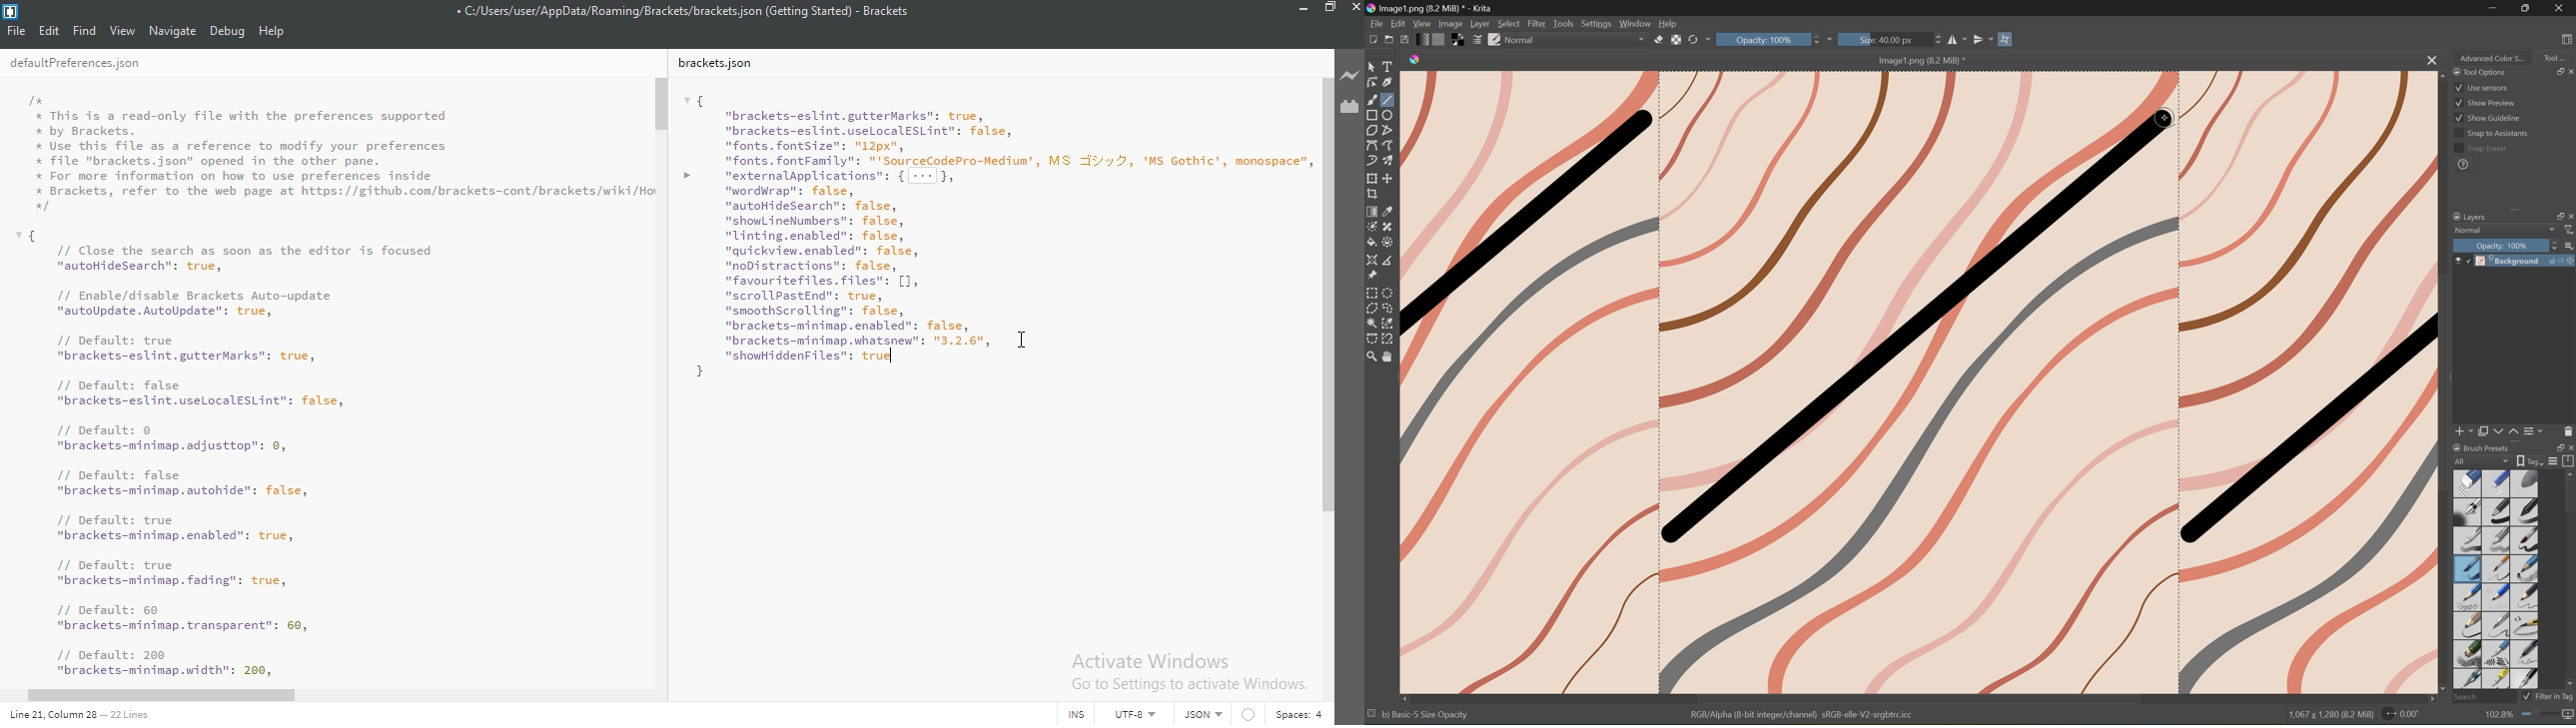 This screenshot has height=728, width=2576. Describe the element at coordinates (85, 30) in the screenshot. I see `Find` at that location.